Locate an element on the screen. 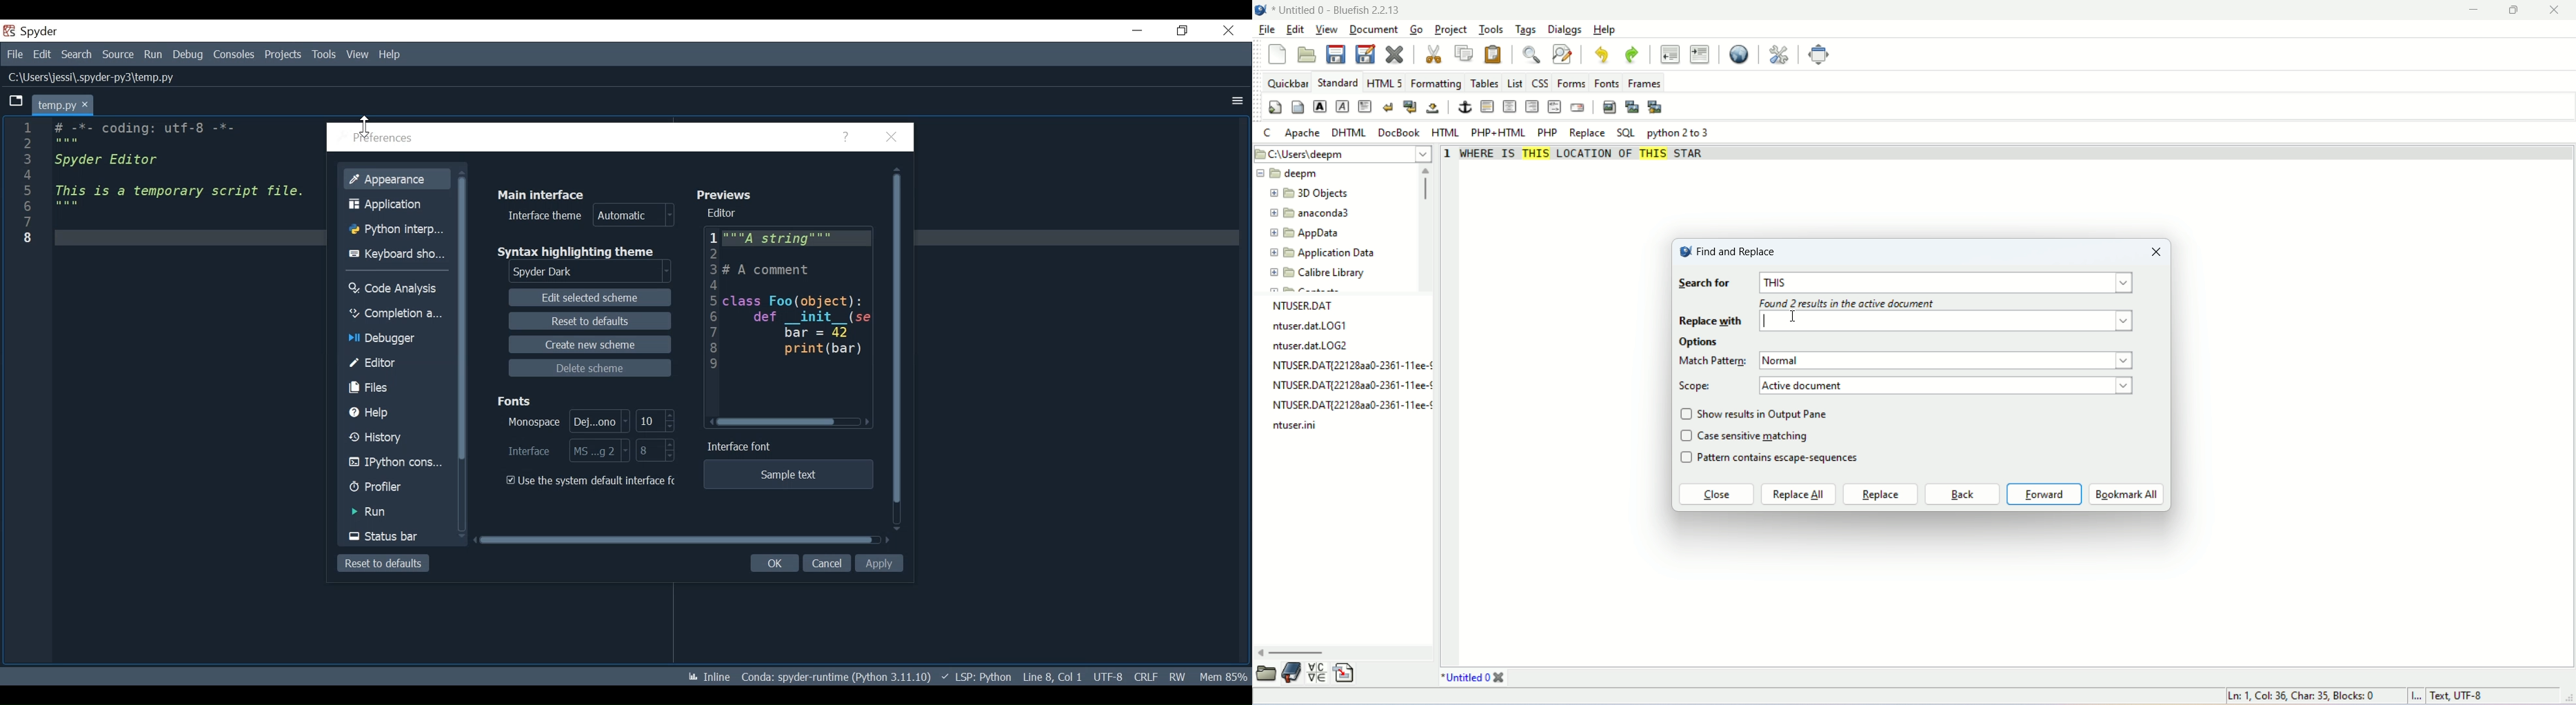 The image size is (2576, 728). Vertical Scroll bar is located at coordinates (898, 341).